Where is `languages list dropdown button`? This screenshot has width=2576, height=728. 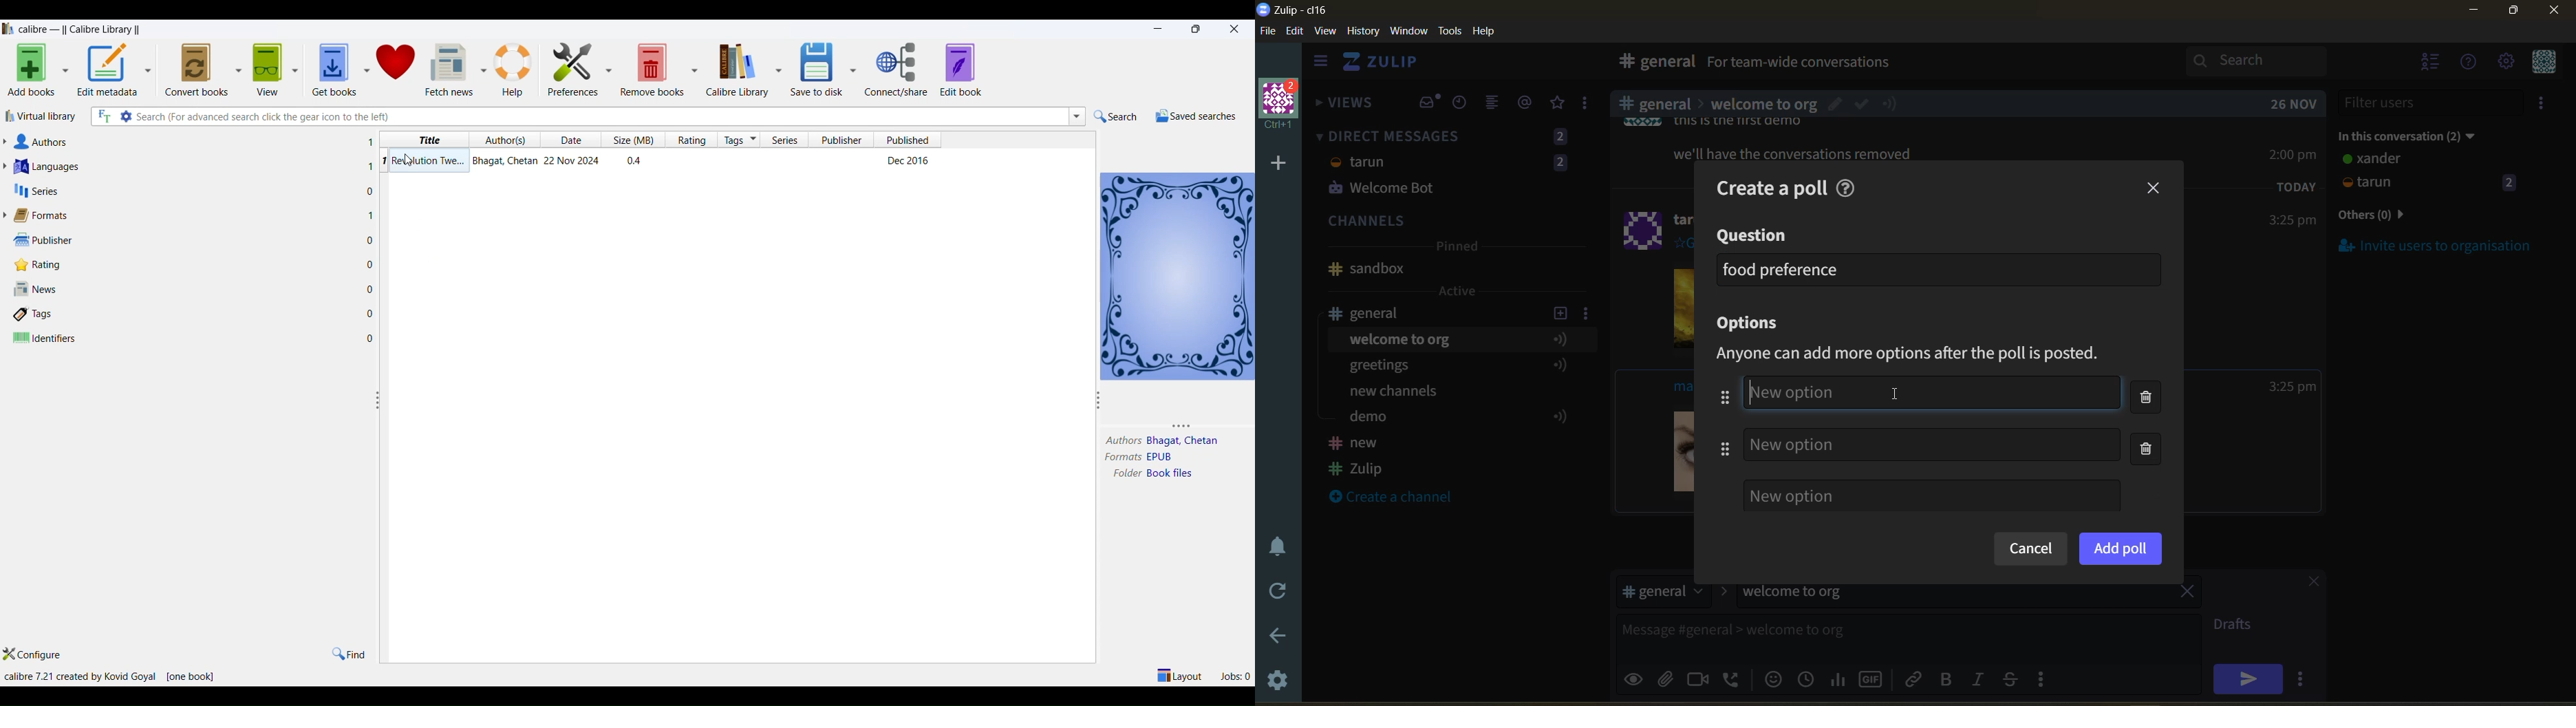
languages list dropdown button is located at coordinates (8, 167).